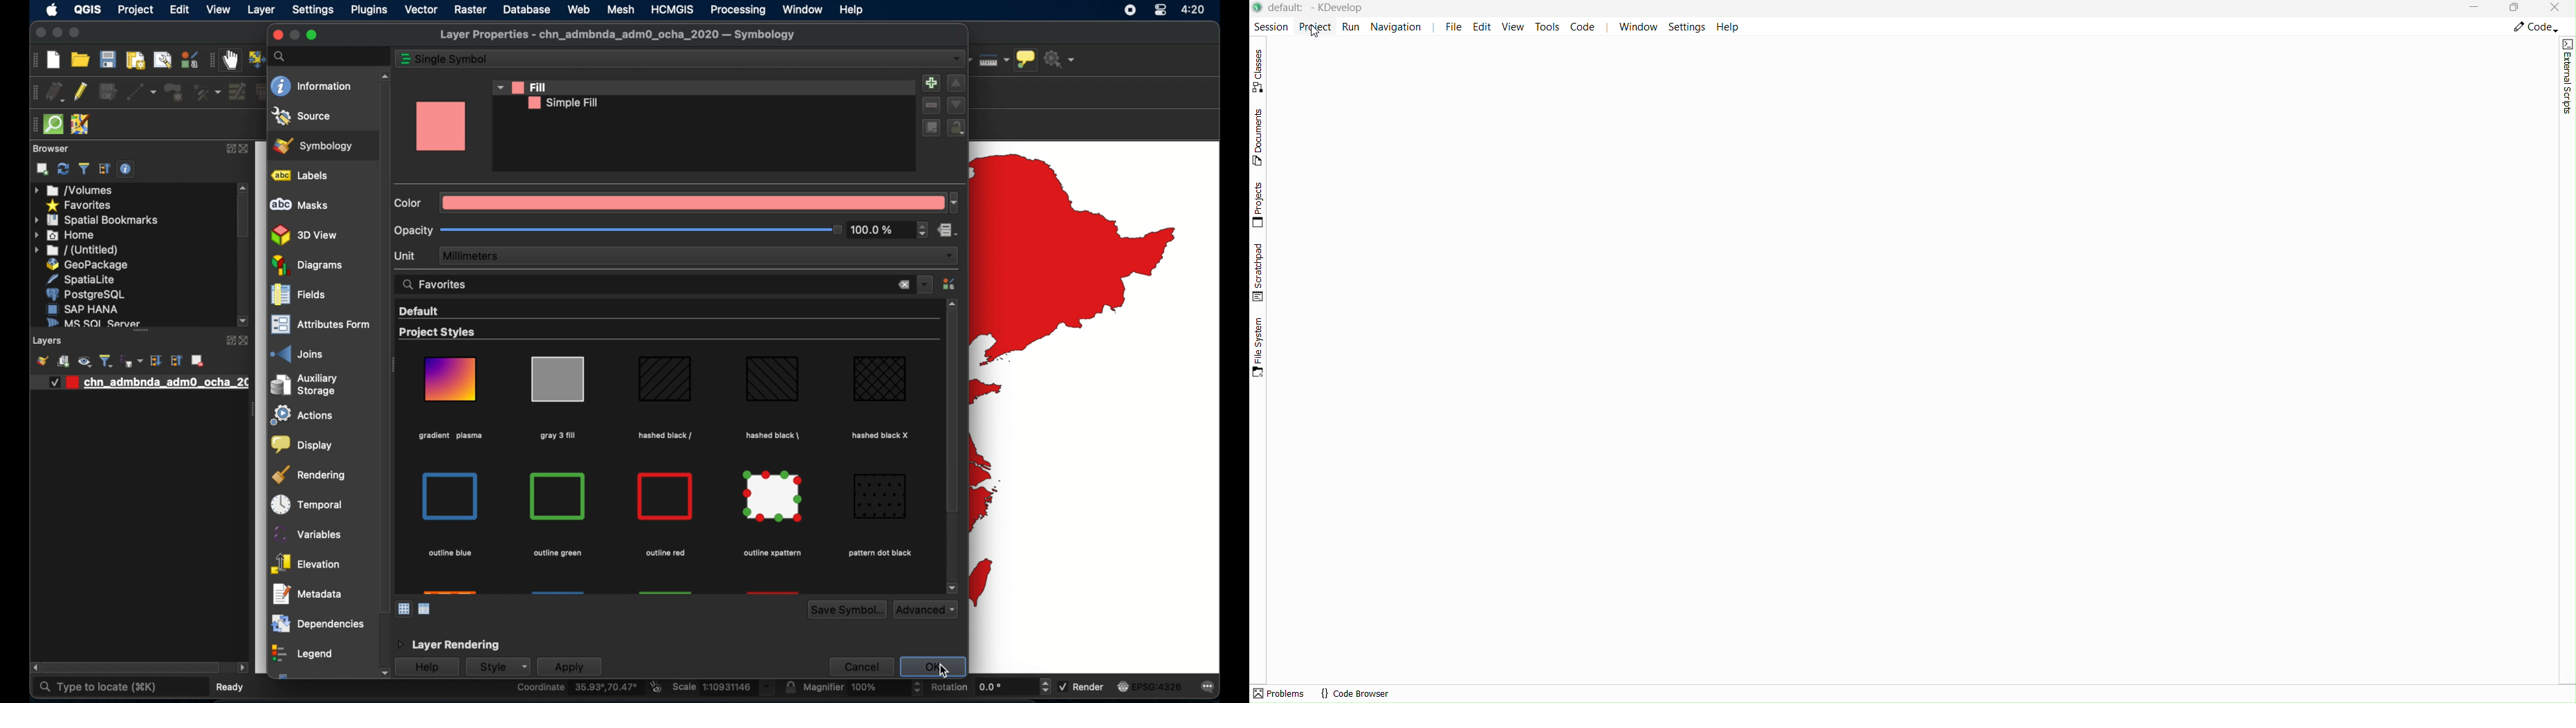 The height and width of the screenshot is (728, 2576). What do you see at coordinates (640, 231) in the screenshot?
I see `opacity slider` at bounding box center [640, 231].